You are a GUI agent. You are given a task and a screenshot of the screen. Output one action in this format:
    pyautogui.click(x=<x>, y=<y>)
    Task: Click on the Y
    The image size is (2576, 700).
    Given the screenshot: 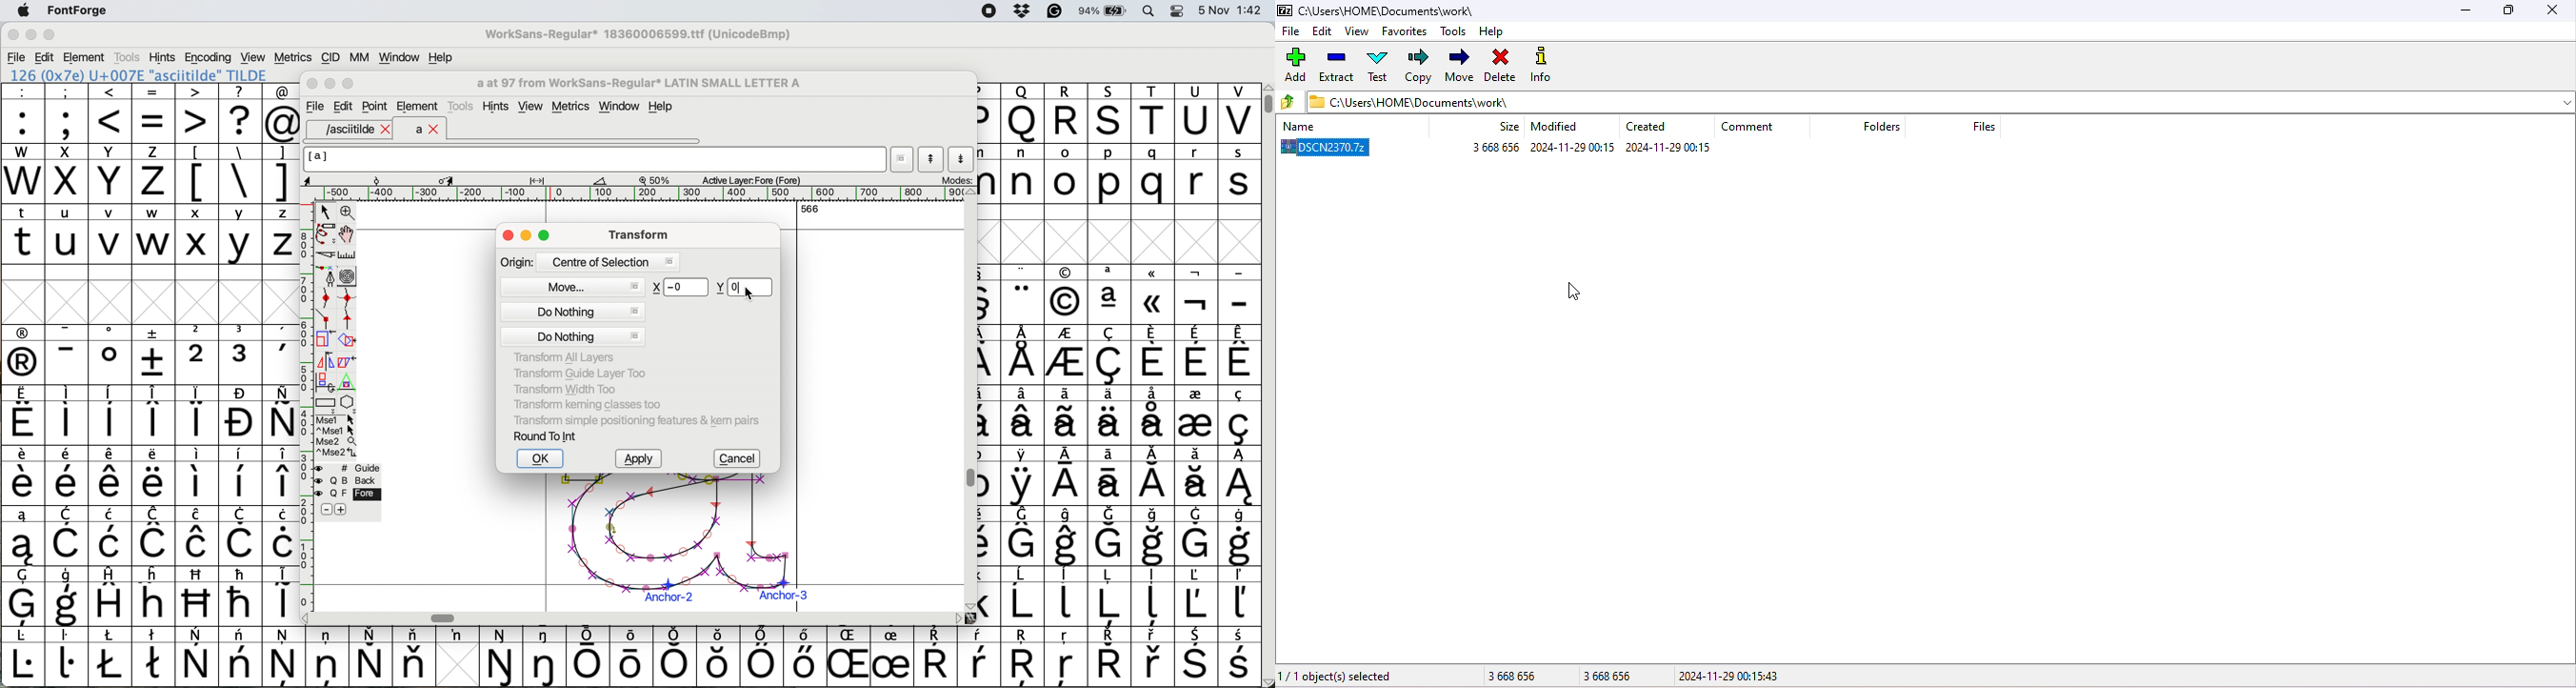 What is the action you would take?
    pyautogui.click(x=111, y=174)
    